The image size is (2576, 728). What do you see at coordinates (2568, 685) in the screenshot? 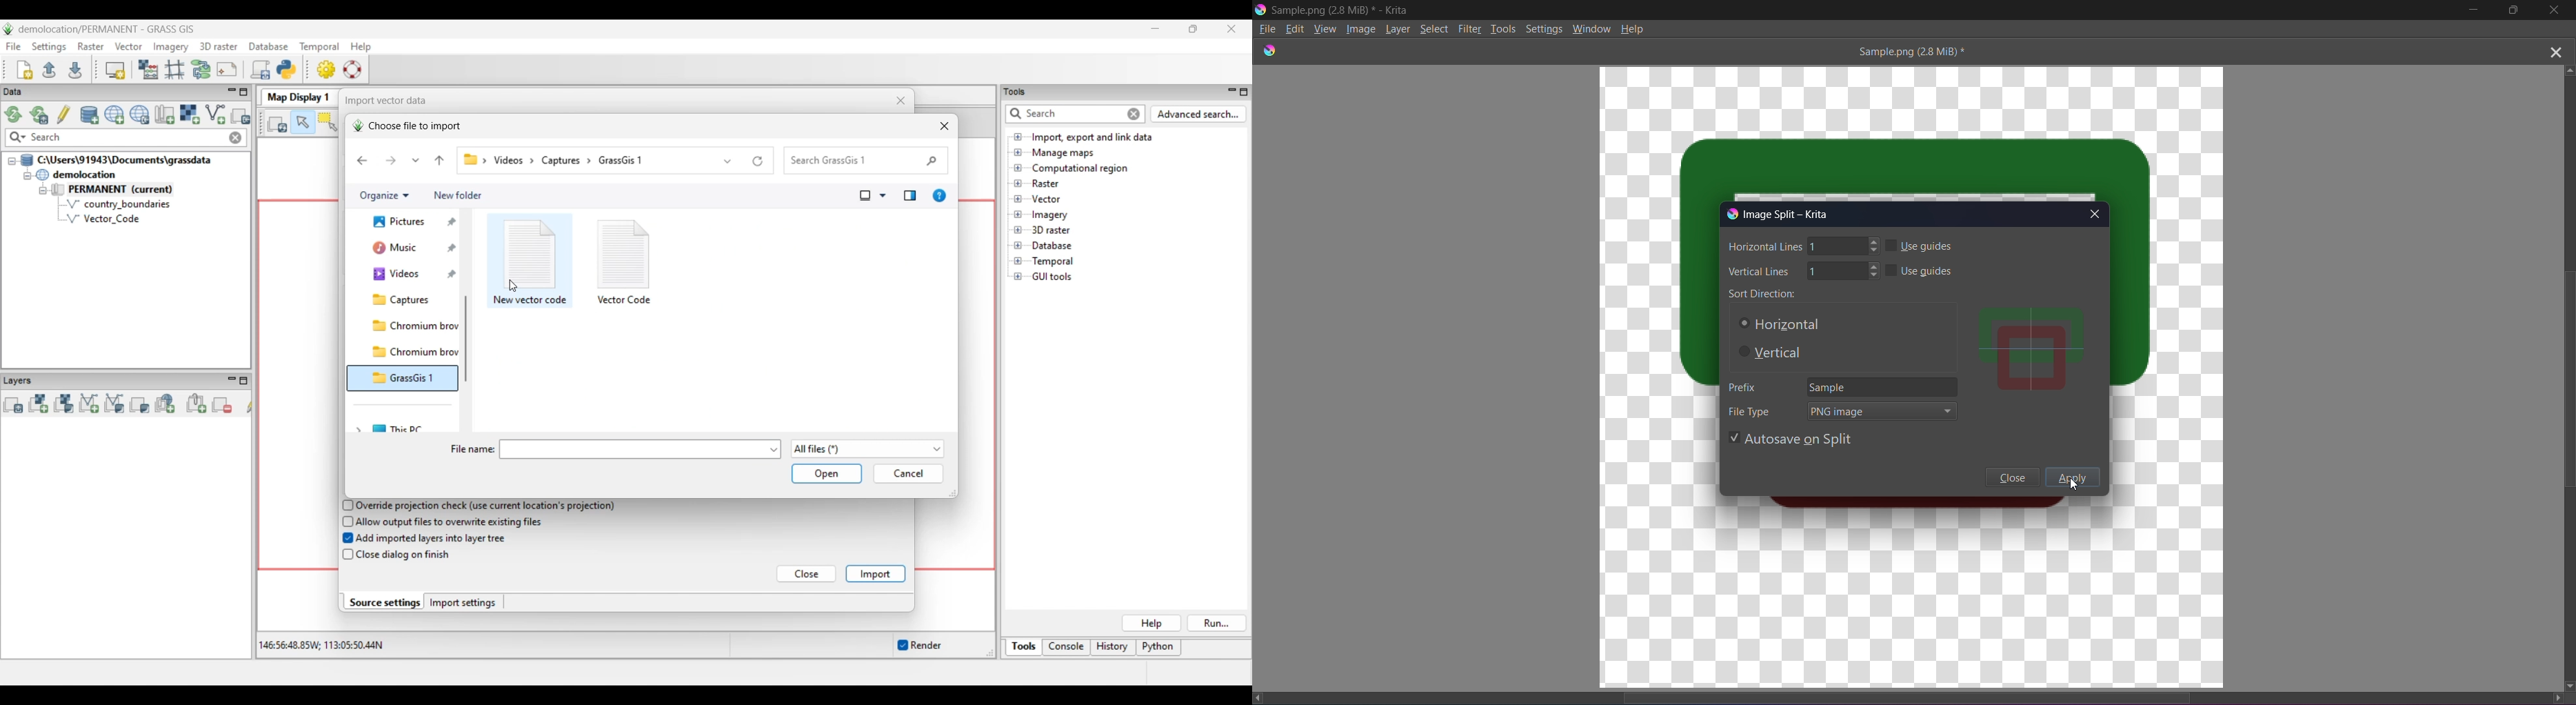
I see `Scroll Down` at bounding box center [2568, 685].